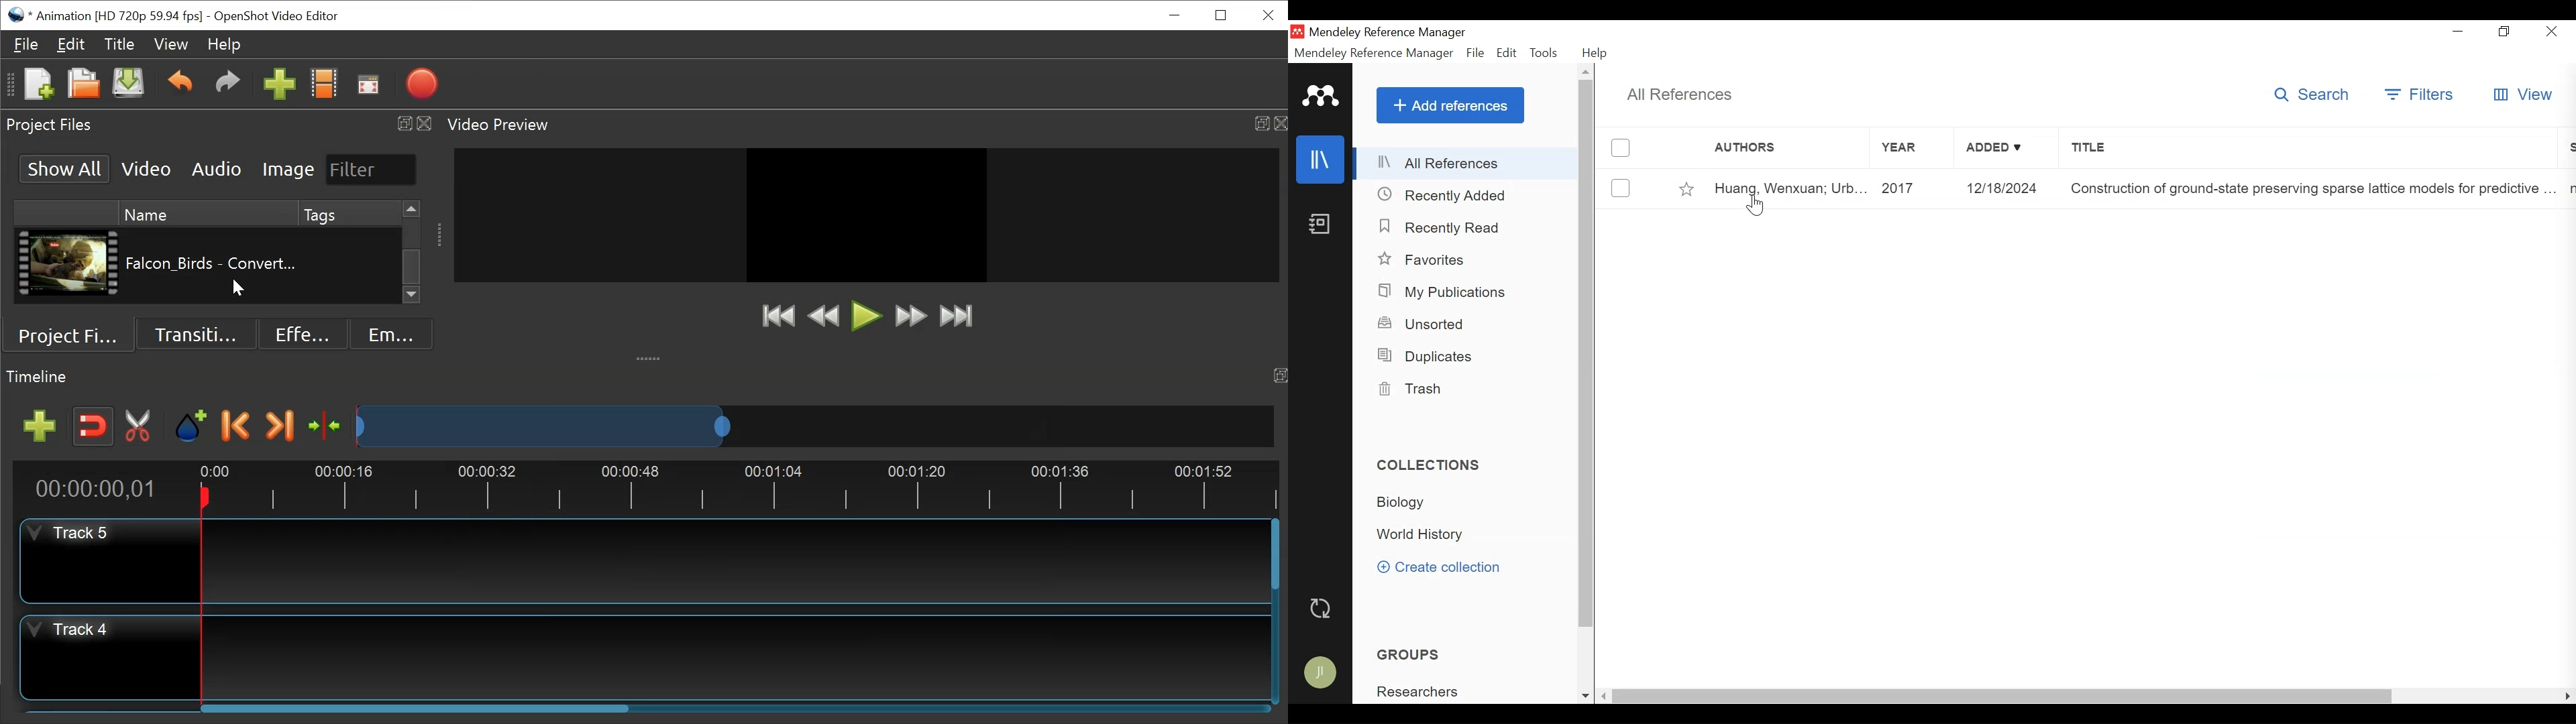 This screenshot has width=2576, height=728. What do you see at coordinates (74, 533) in the screenshot?
I see `Track Header` at bounding box center [74, 533].